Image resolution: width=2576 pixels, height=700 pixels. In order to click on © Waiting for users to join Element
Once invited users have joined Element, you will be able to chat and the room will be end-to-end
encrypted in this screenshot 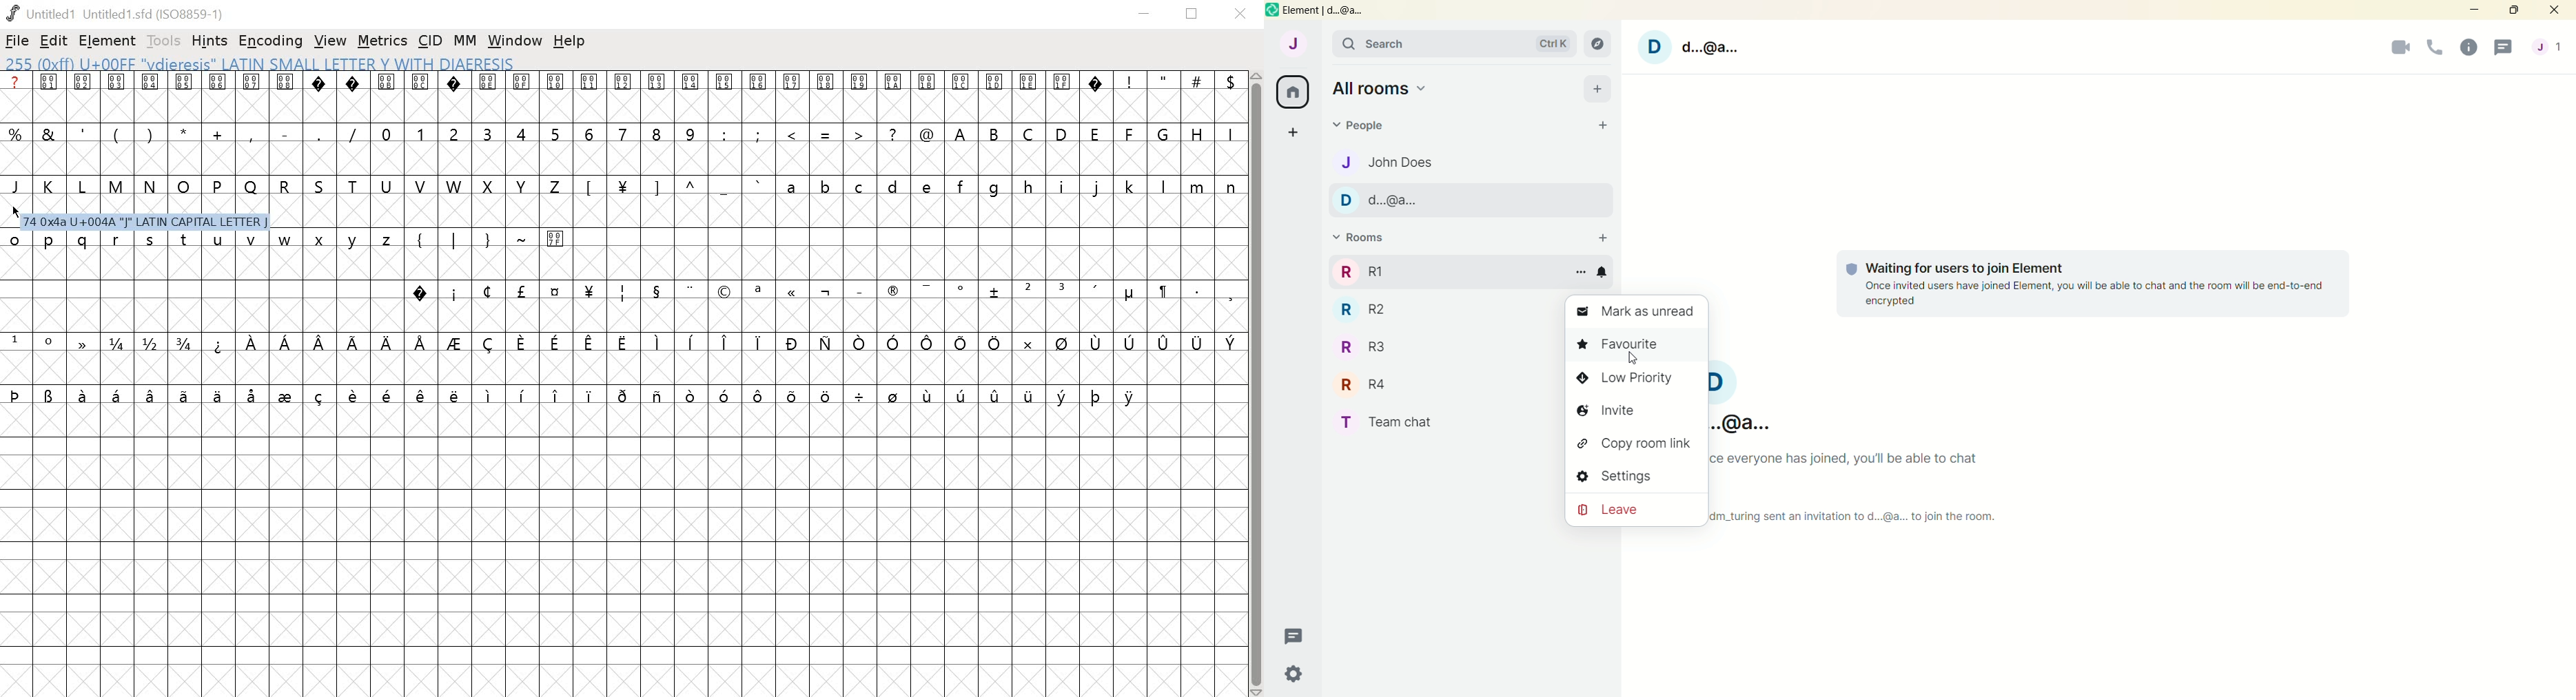, I will do `click(2097, 284)`.